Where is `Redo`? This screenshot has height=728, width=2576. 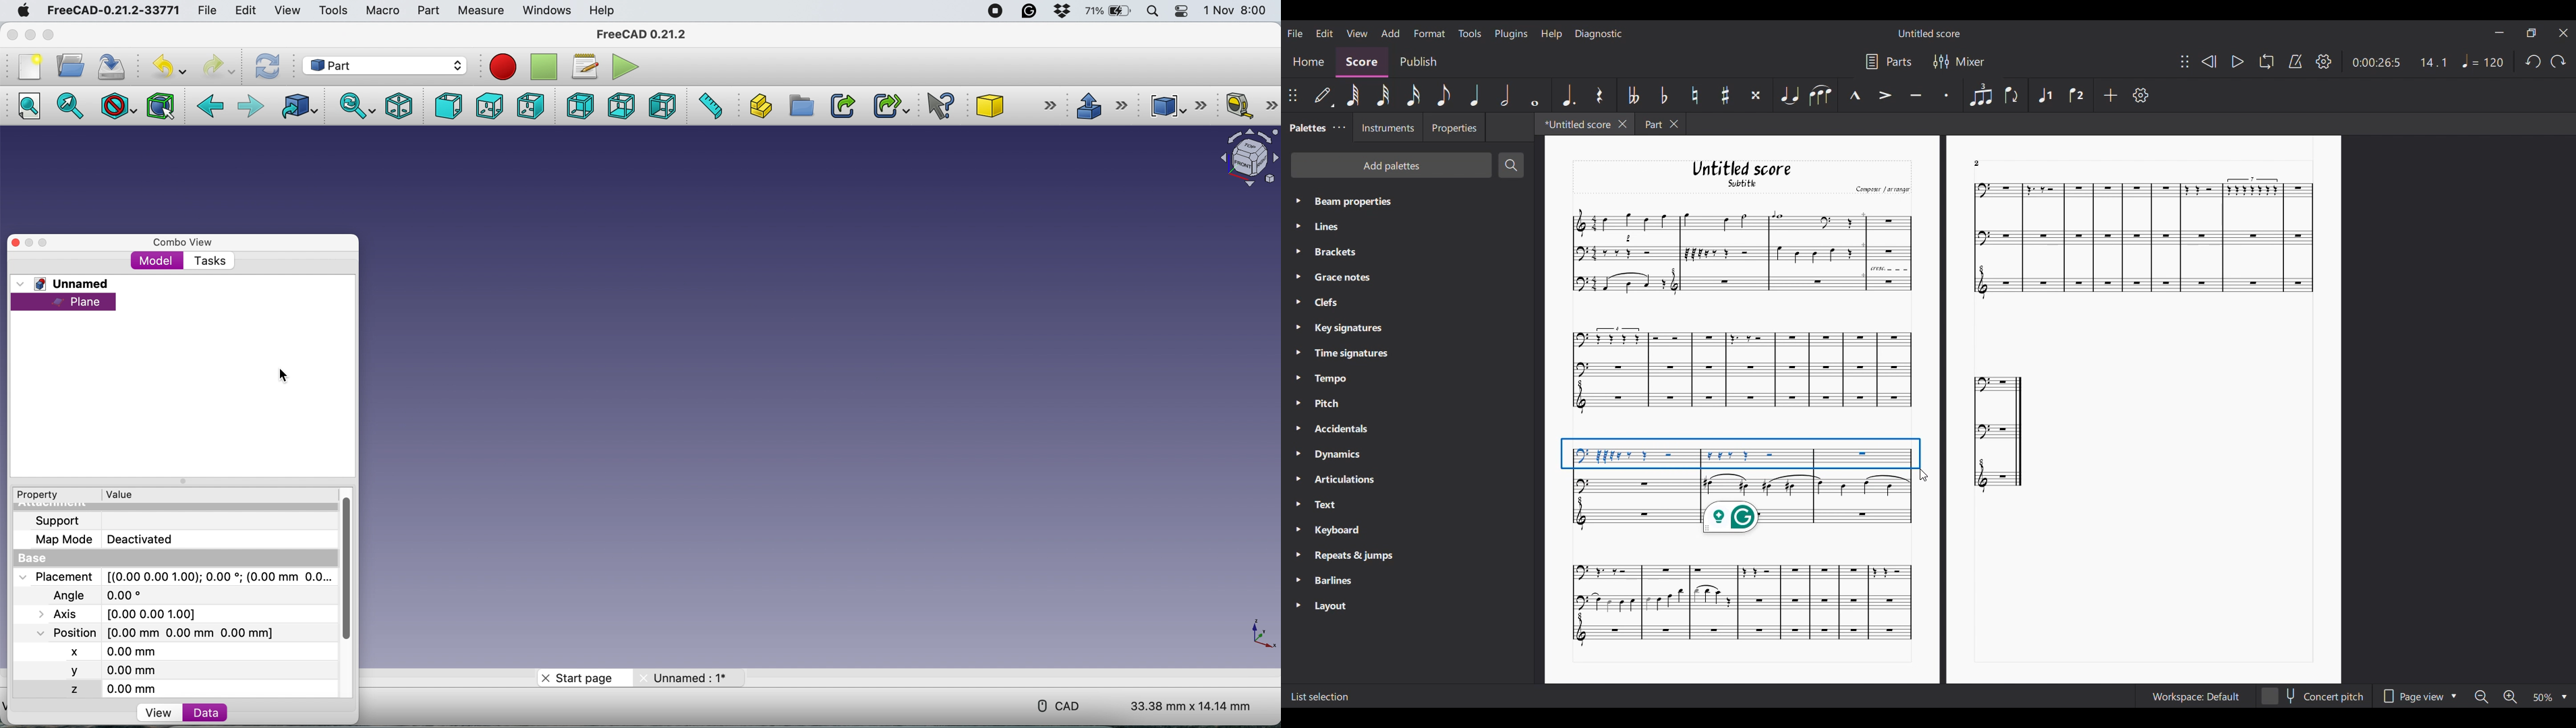
Redo is located at coordinates (2558, 61).